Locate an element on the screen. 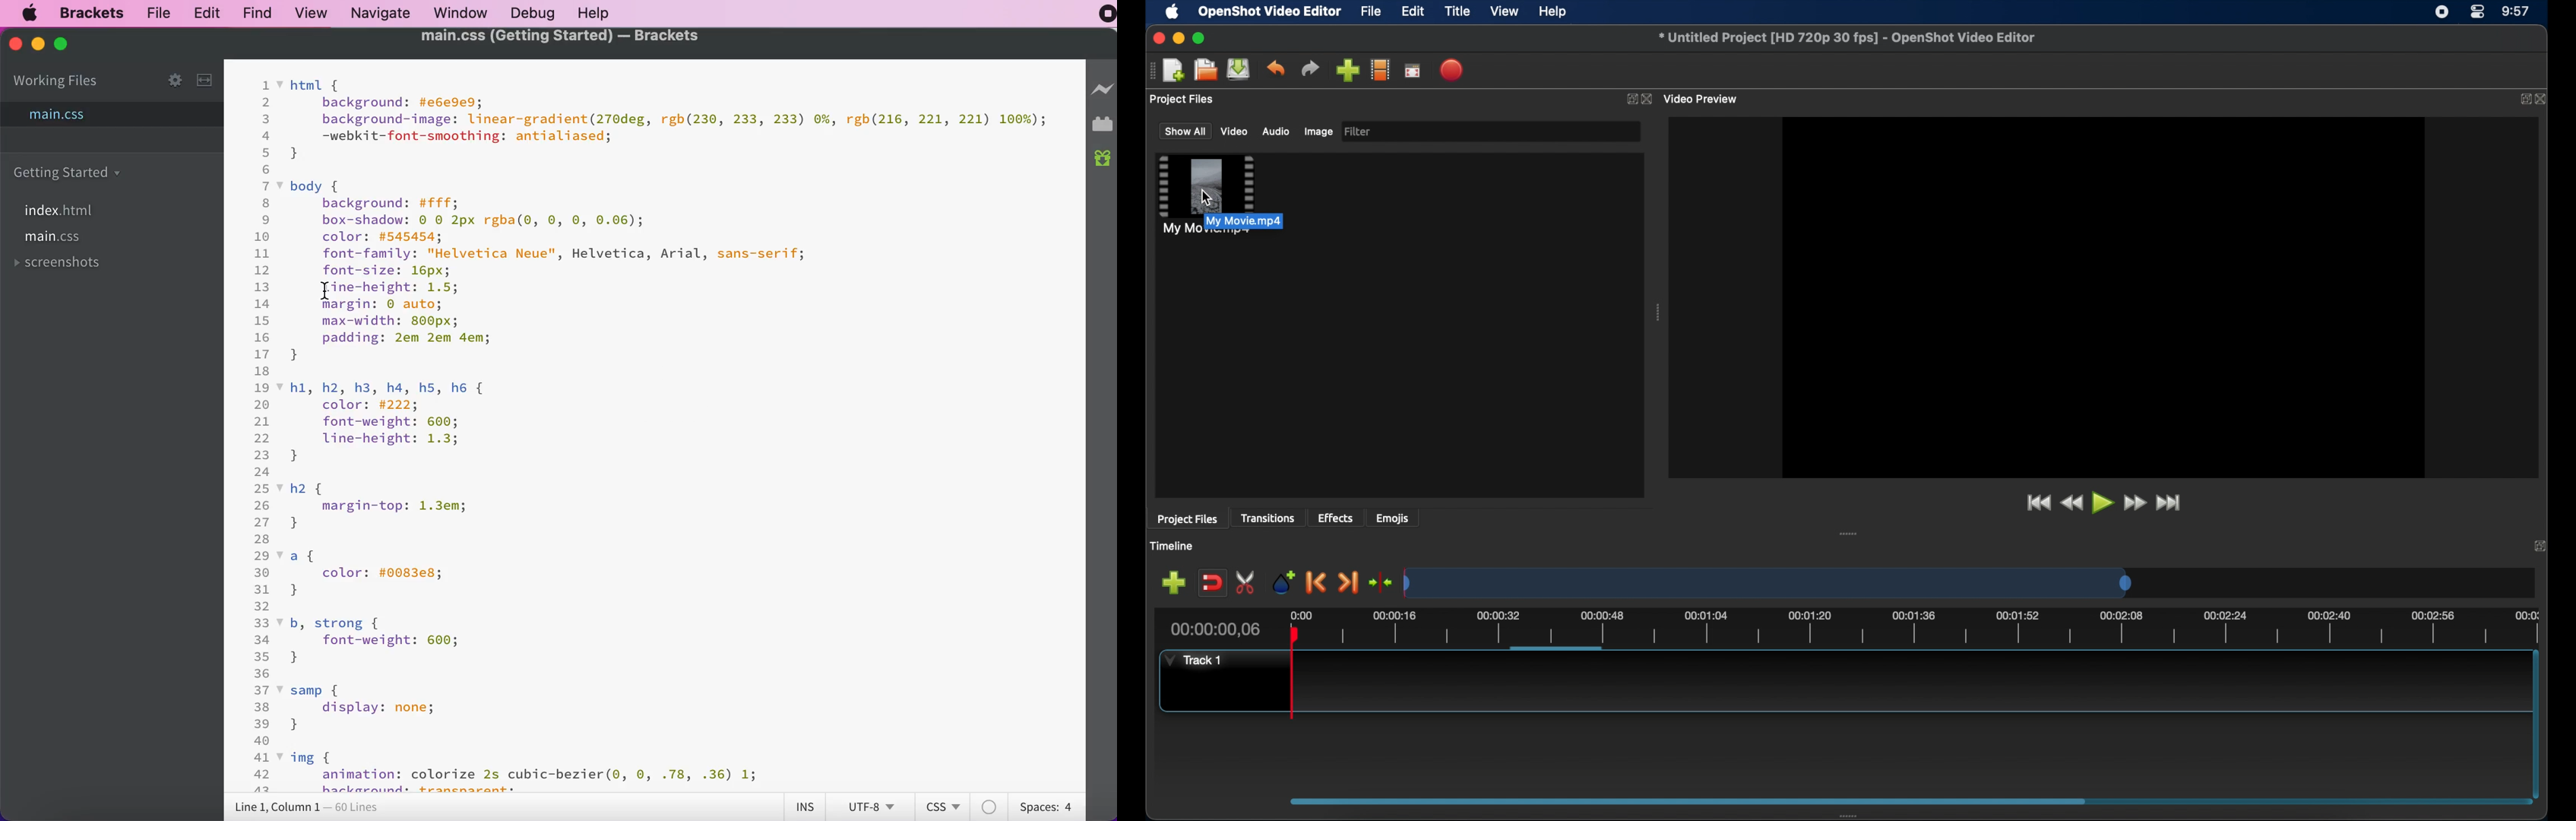  1 is located at coordinates (265, 85).